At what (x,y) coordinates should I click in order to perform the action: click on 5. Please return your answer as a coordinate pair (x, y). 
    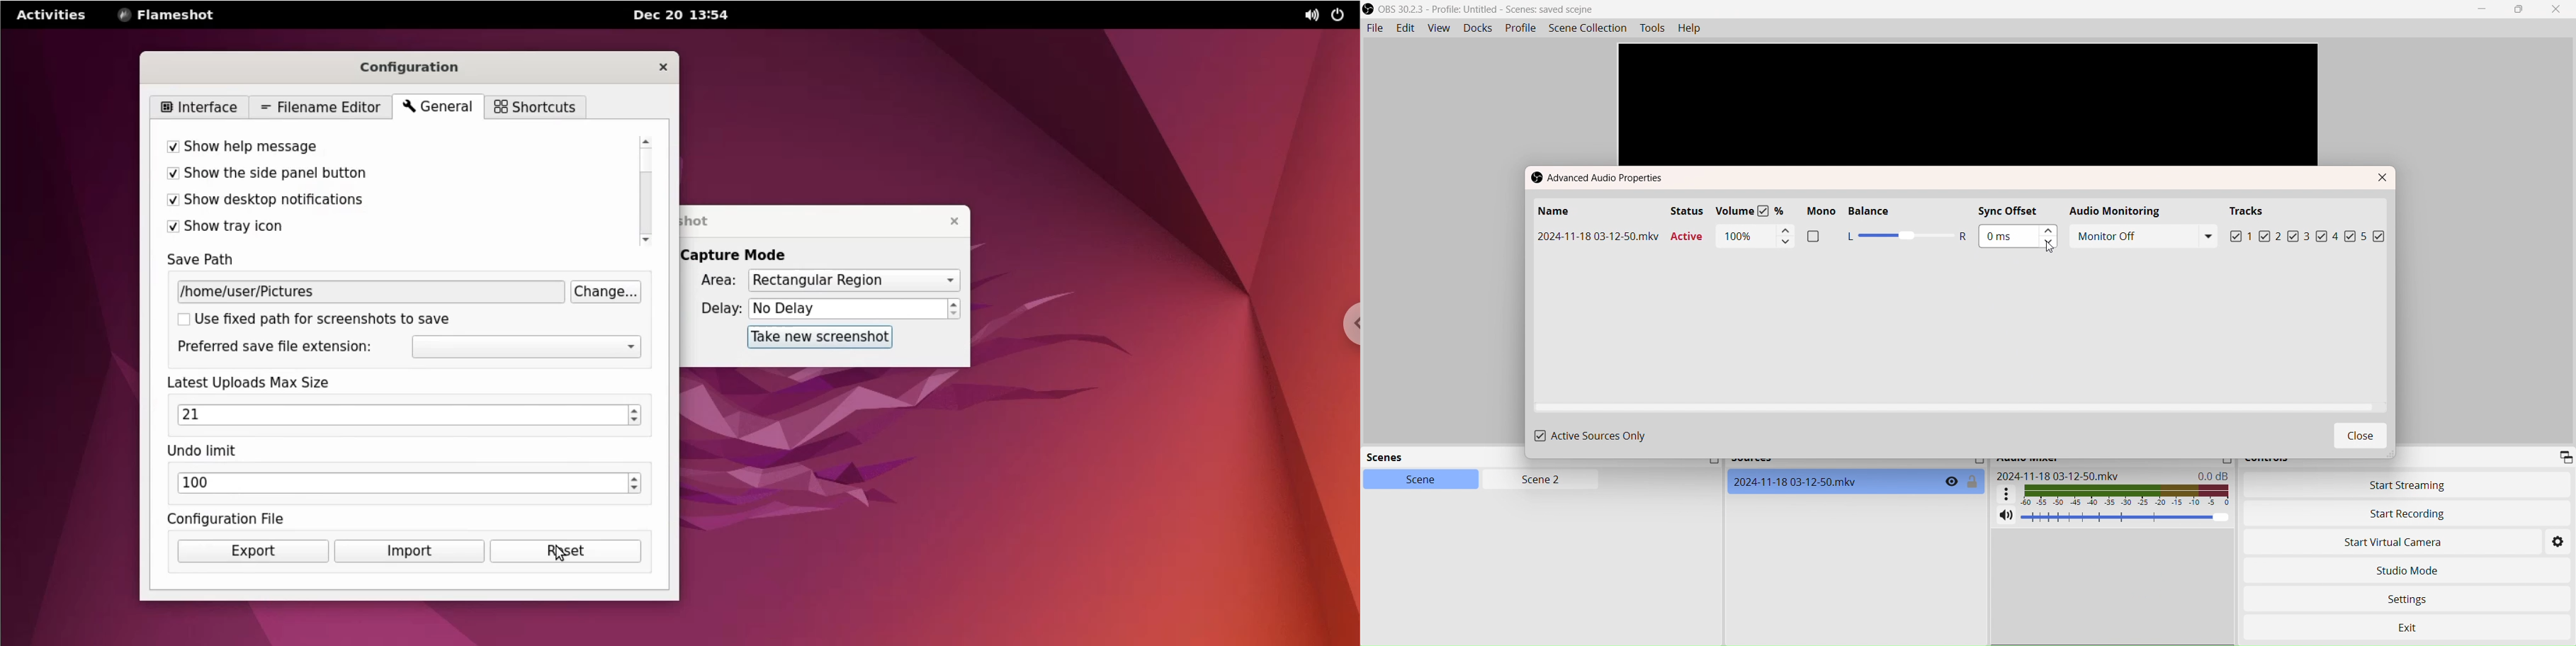
    Looking at the image, I should click on (2374, 236).